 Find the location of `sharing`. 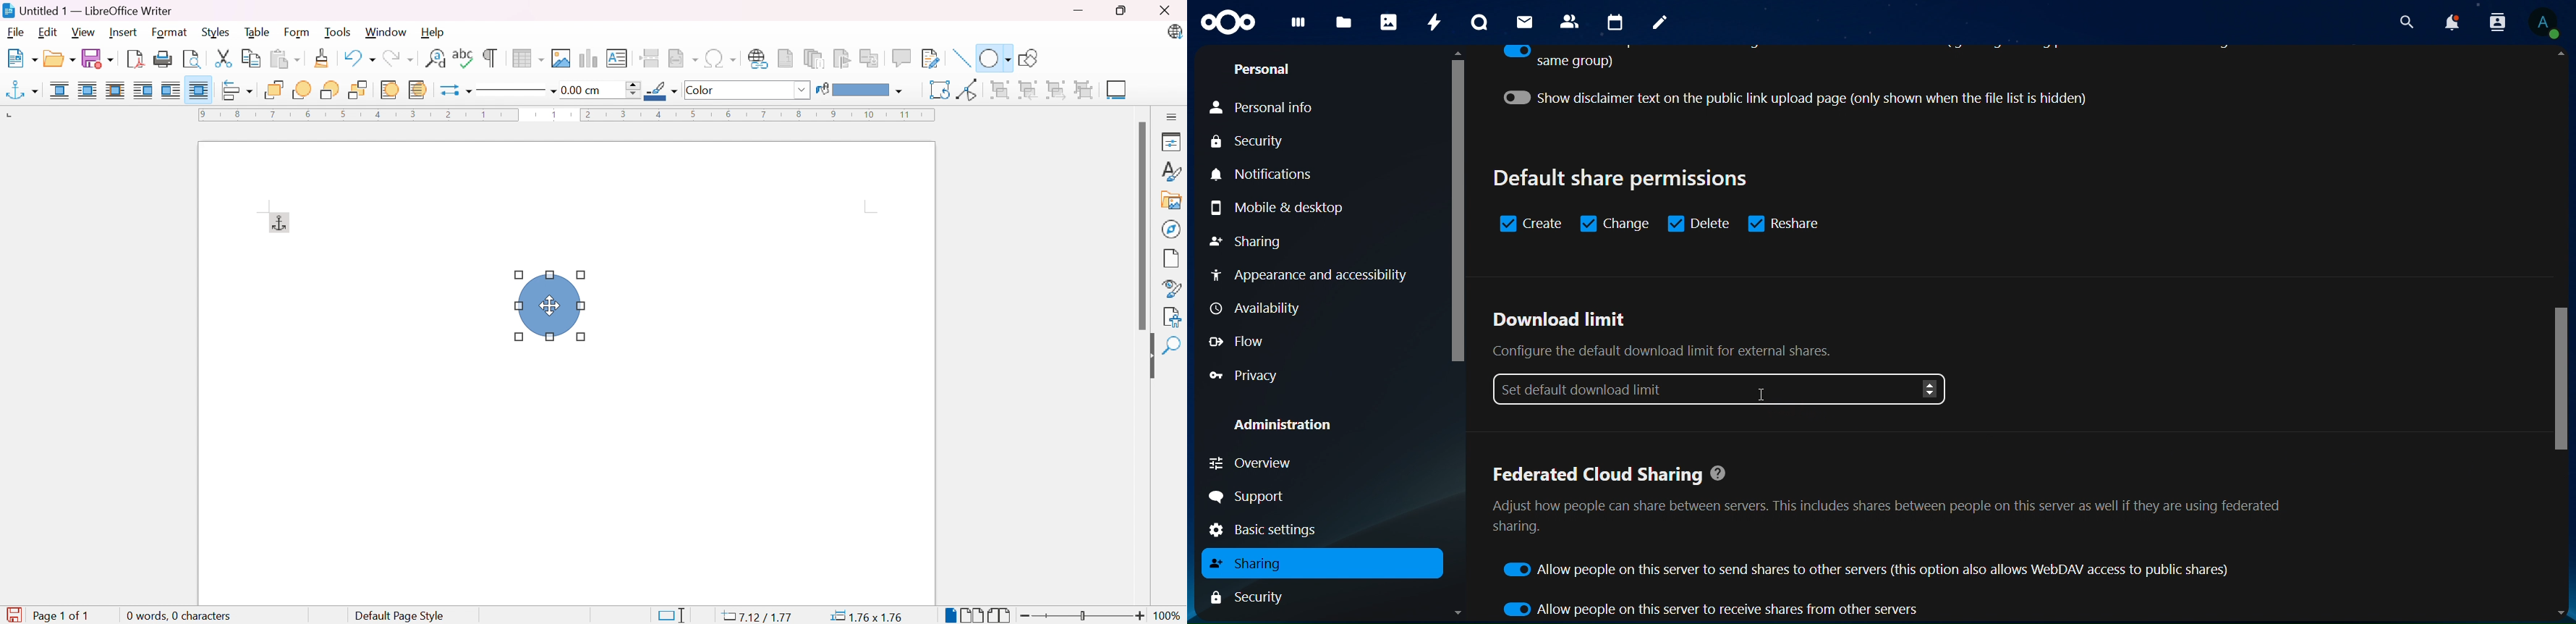

sharing is located at coordinates (1248, 563).